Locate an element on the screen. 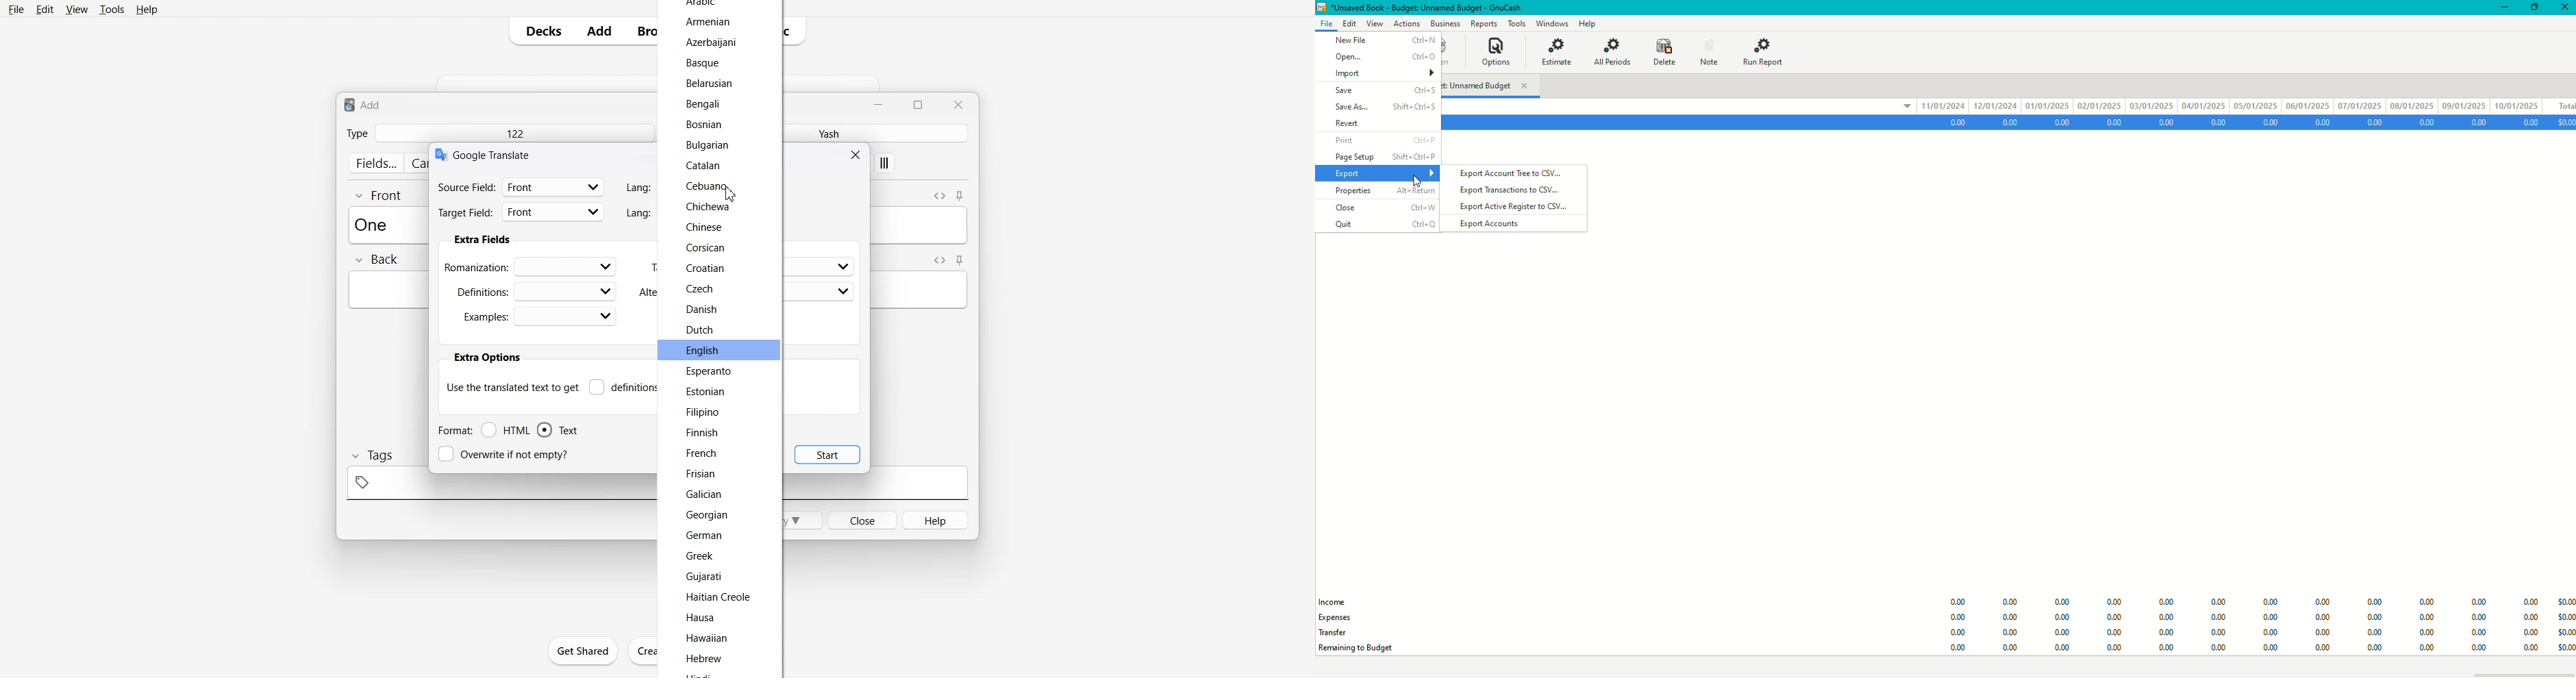  Czech is located at coordinates (701, 288).